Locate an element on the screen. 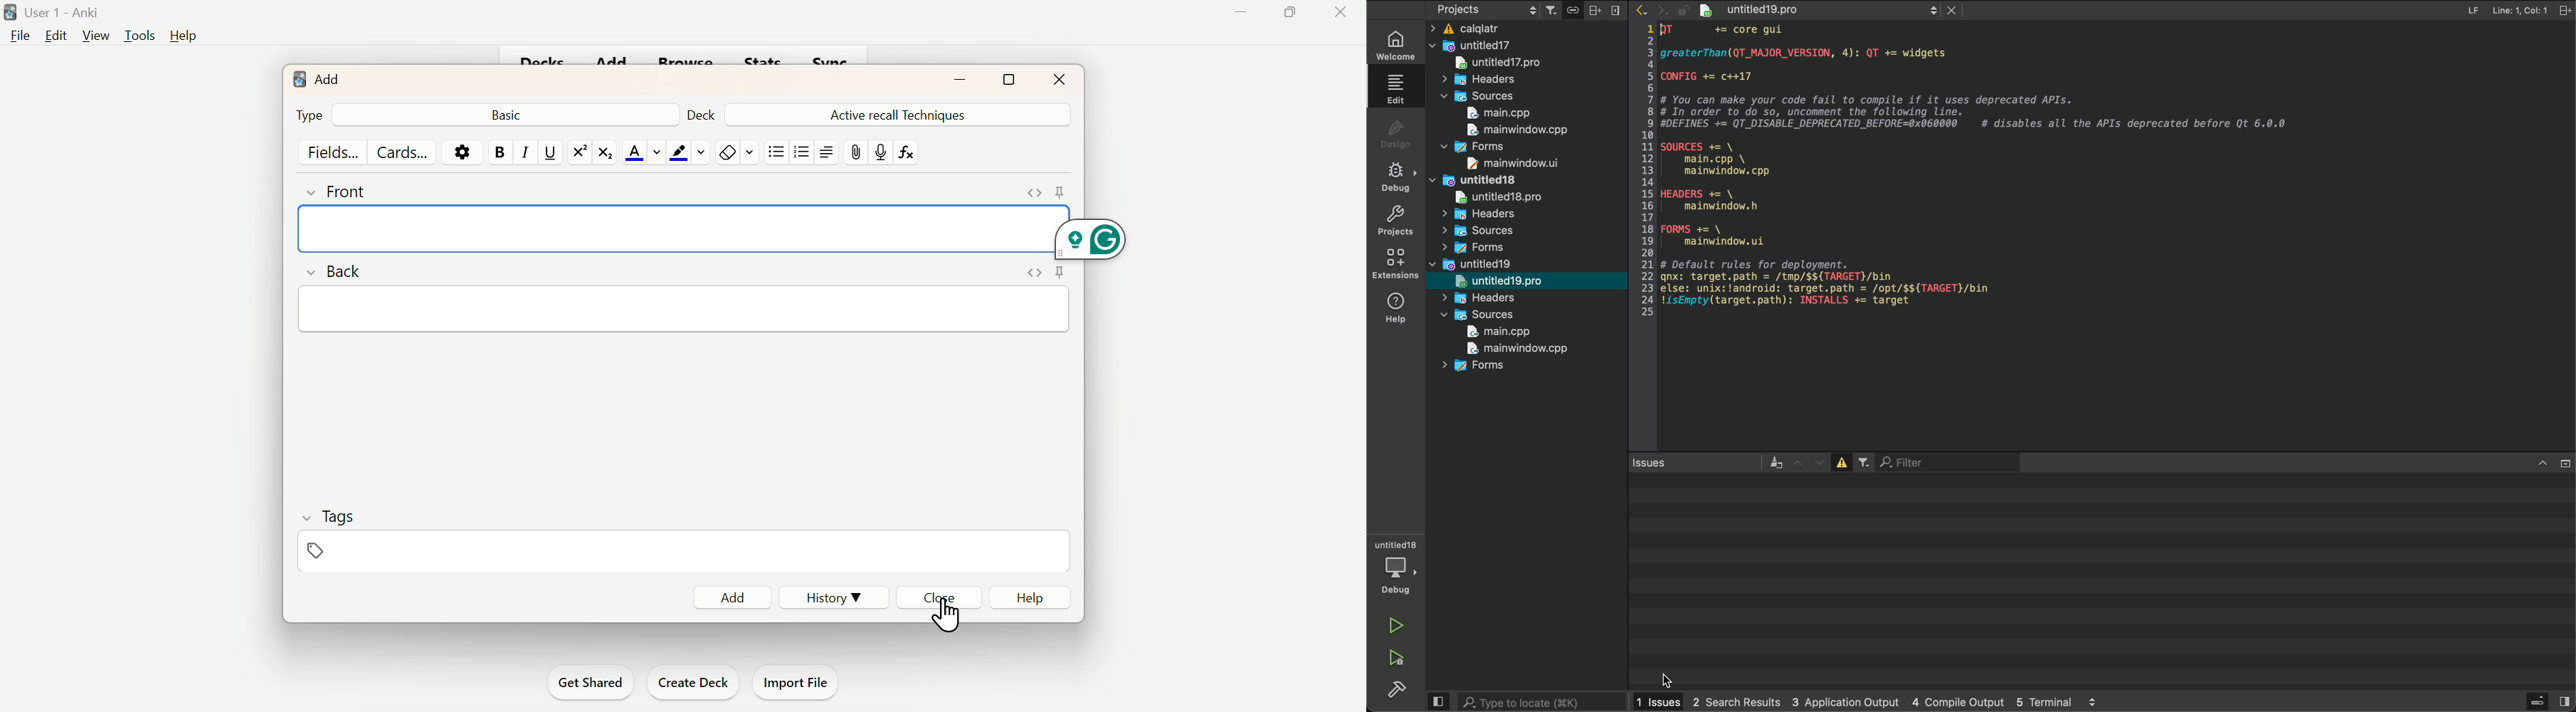  Close is located at coordinates (942, 600).